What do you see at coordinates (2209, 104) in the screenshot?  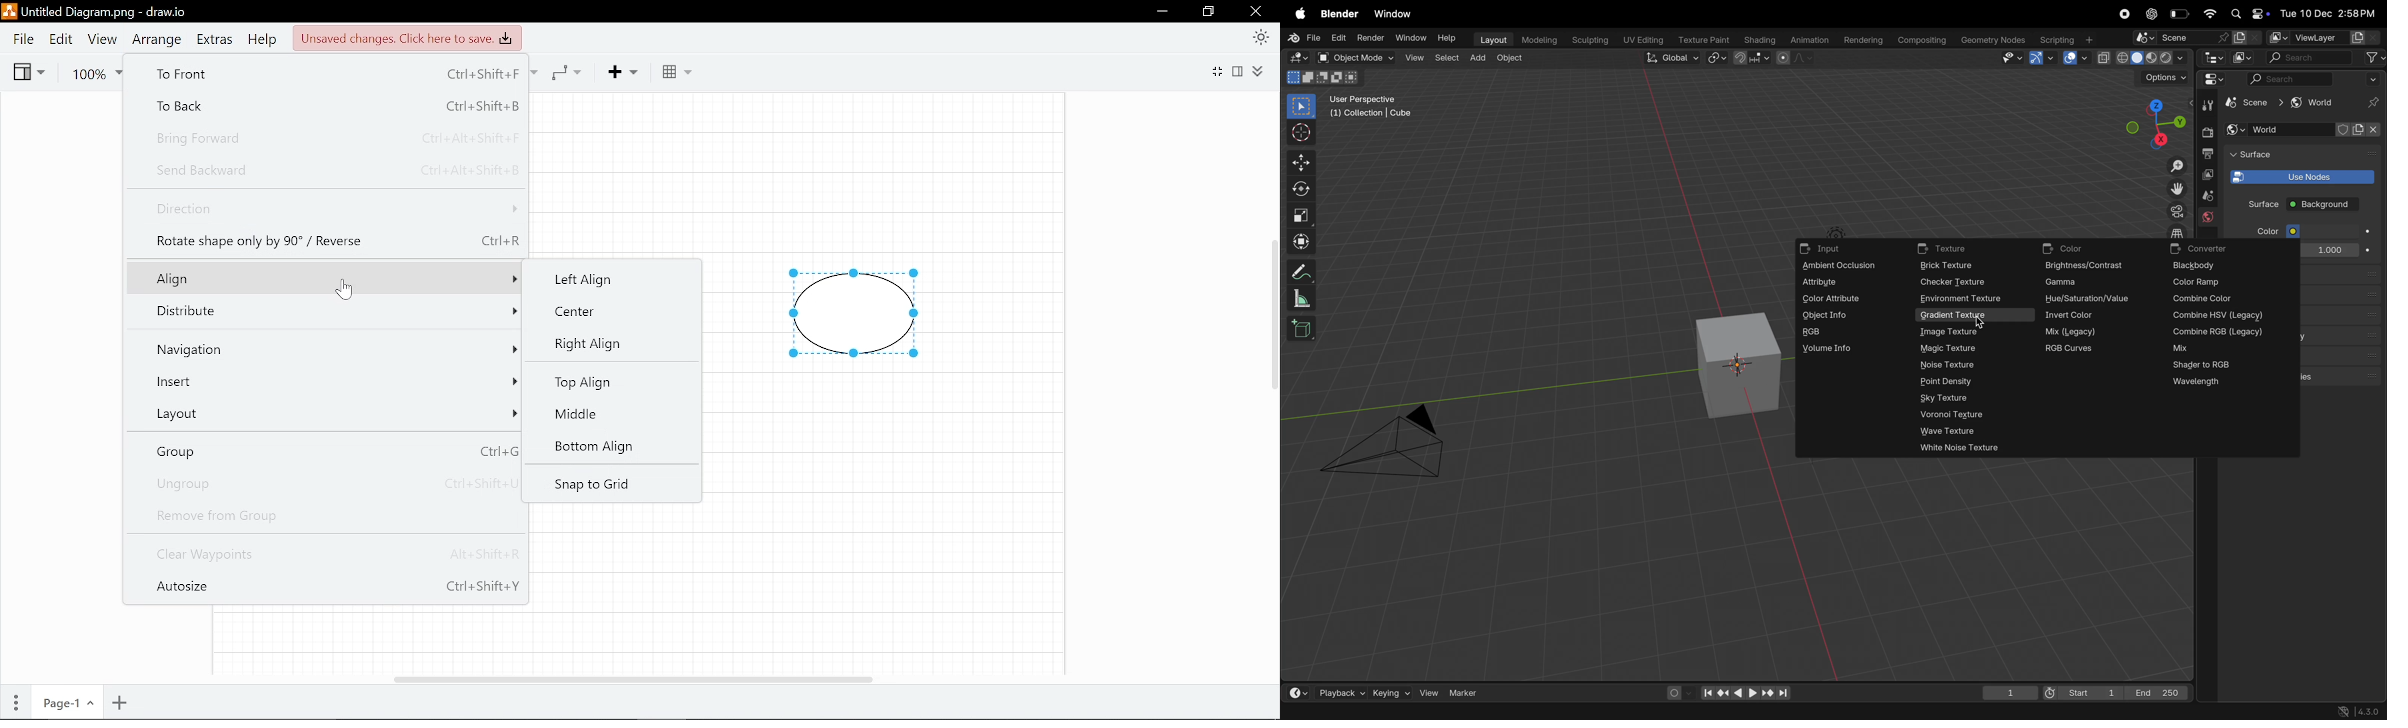 I see `Tool` at bounding box center [2209, 104].